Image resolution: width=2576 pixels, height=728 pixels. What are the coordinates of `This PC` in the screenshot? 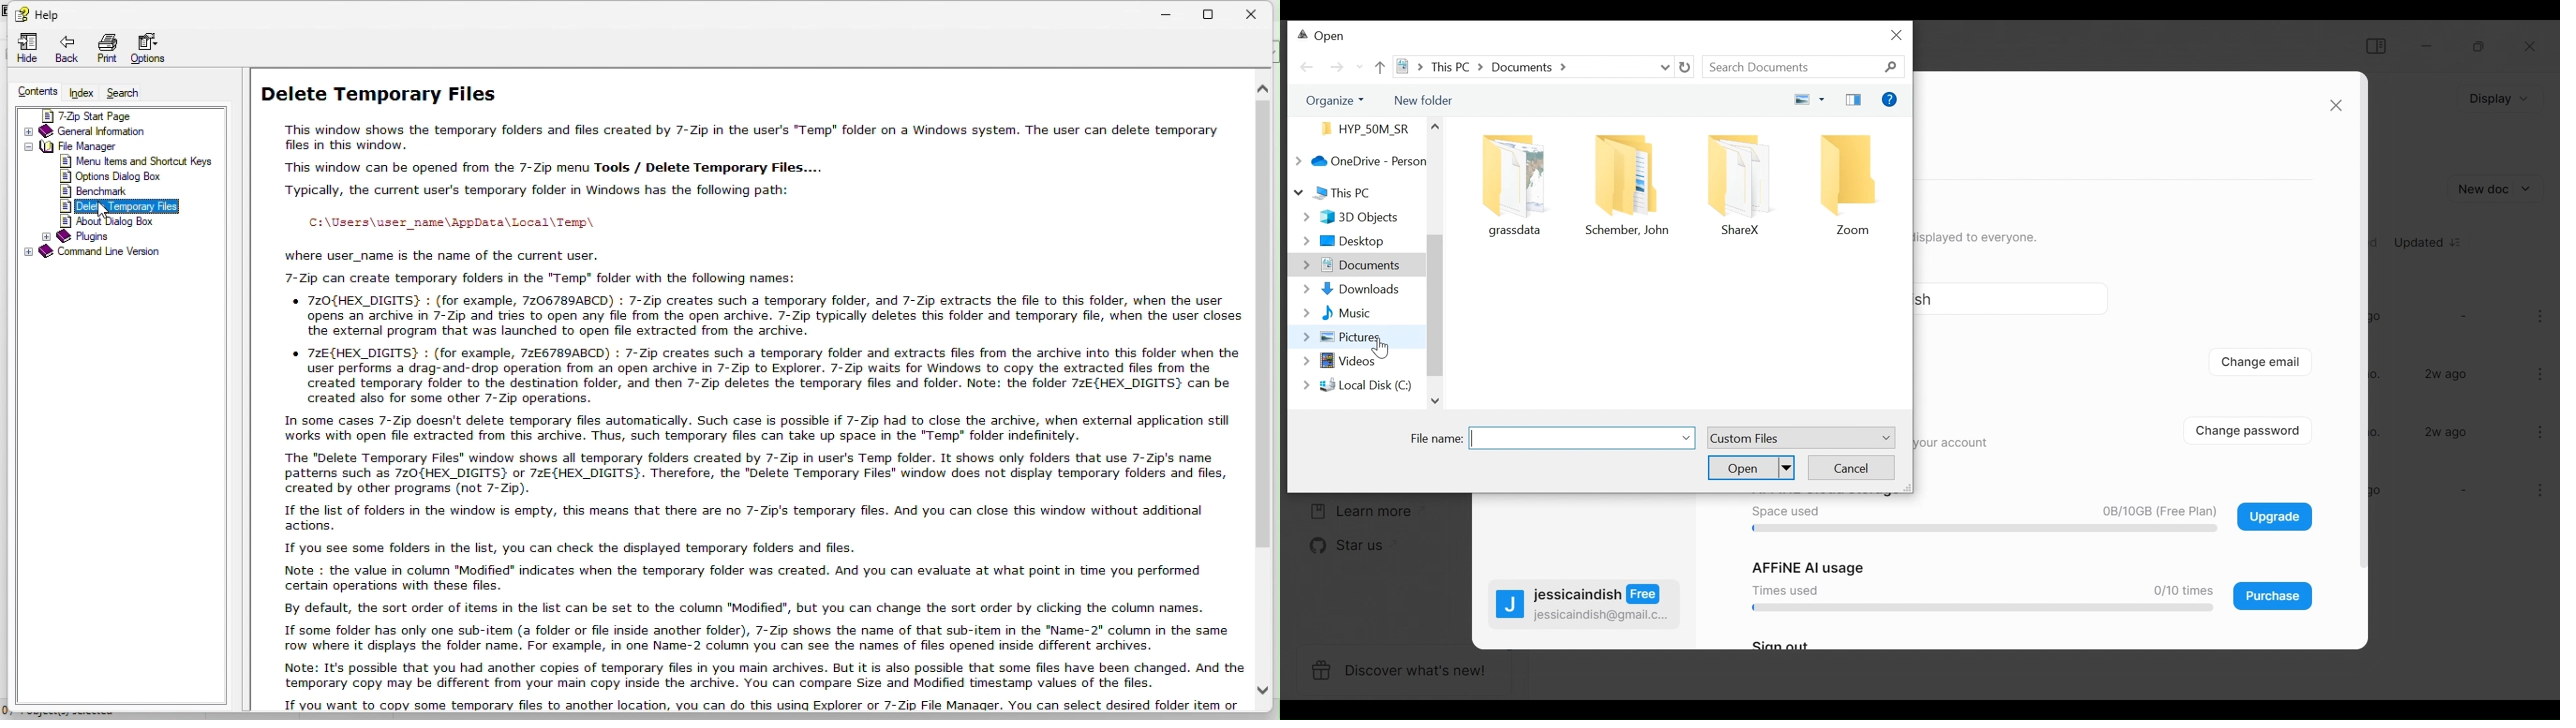 It's located at (1334, 191).